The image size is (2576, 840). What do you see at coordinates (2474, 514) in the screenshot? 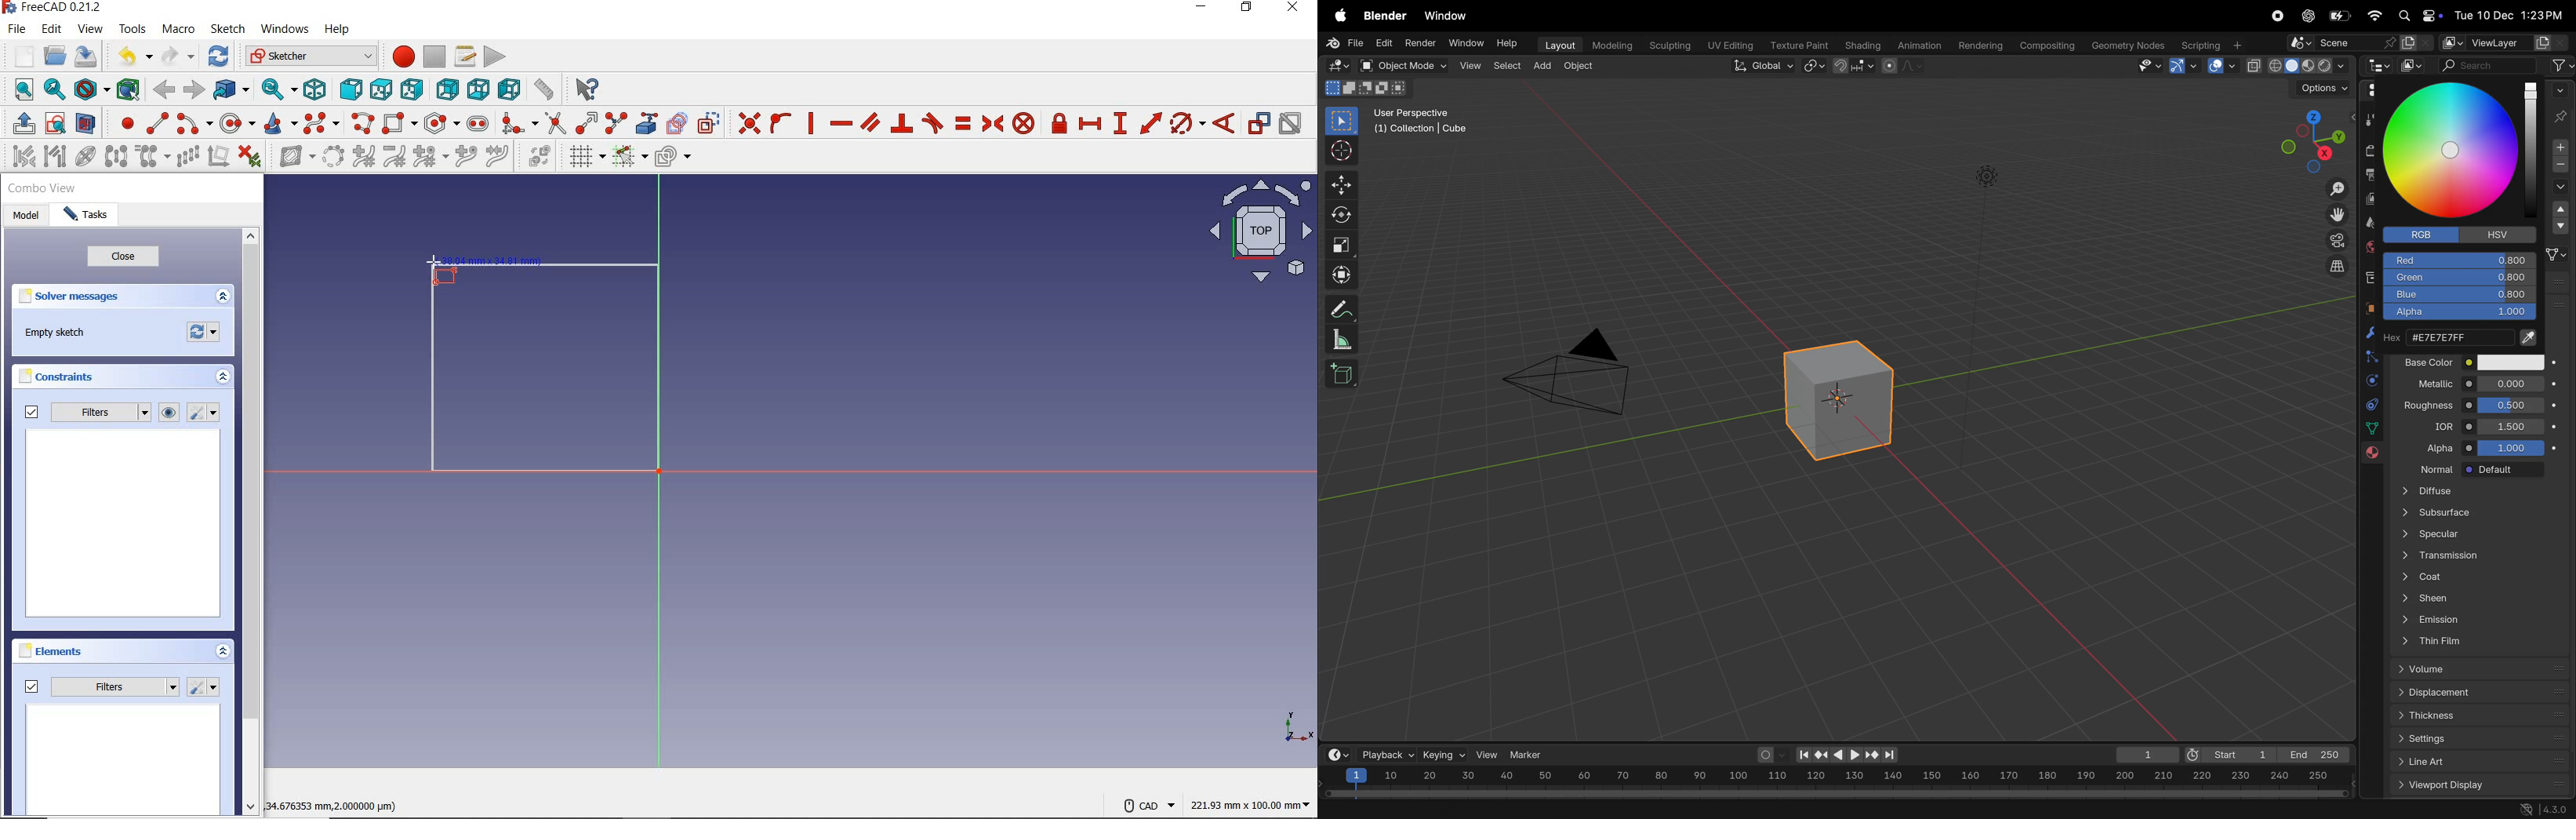
I see `subsurface` at bounding box center [2474, 514].